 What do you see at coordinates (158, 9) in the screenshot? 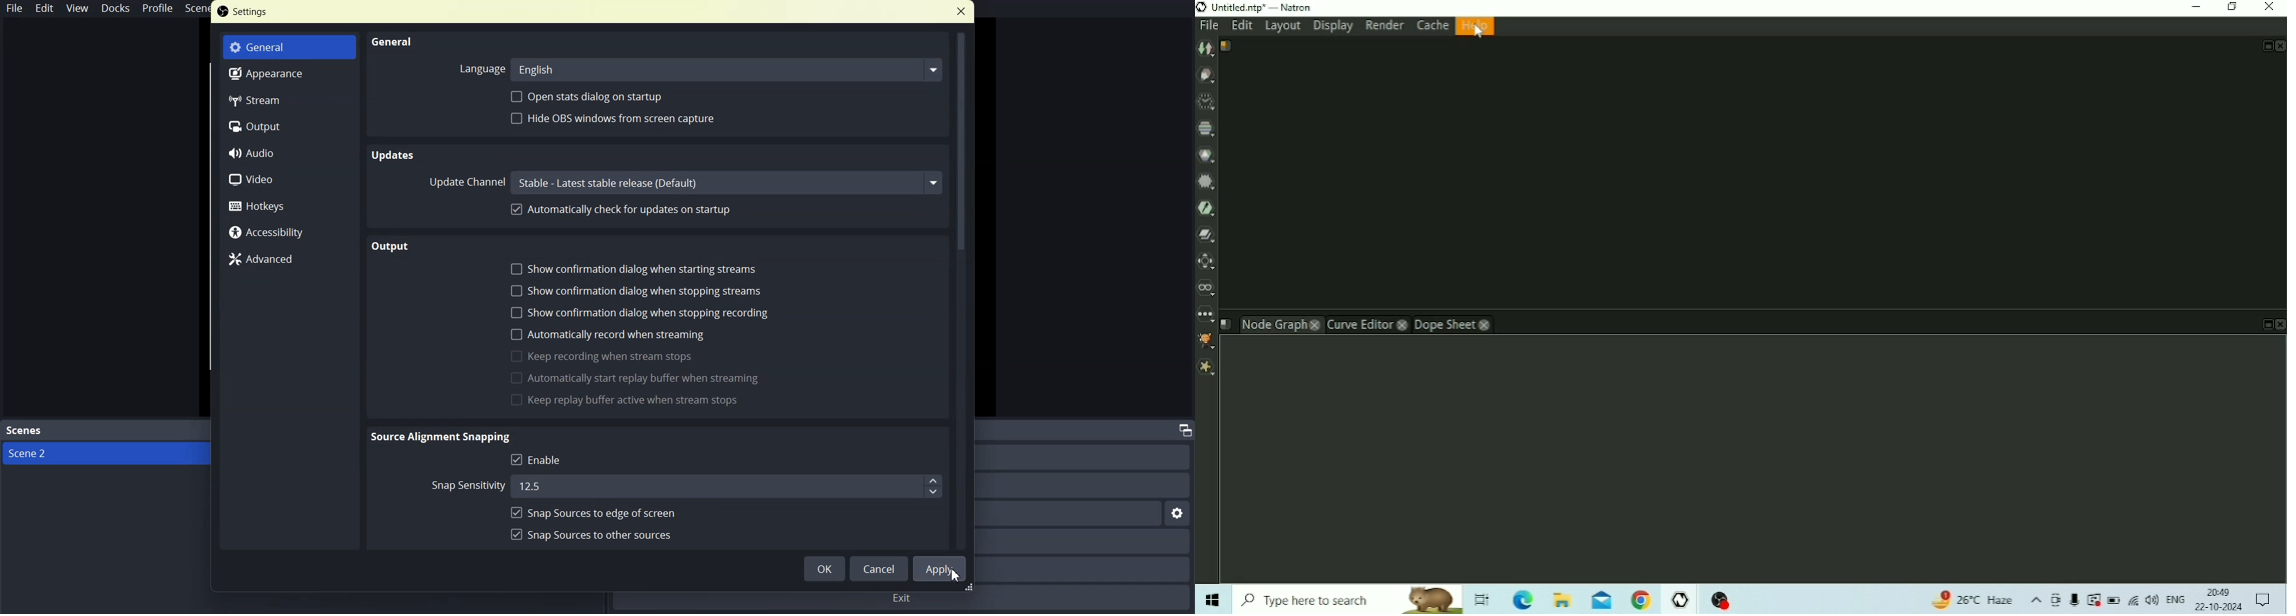
I see `Profile` at bounding box center [158, 9].